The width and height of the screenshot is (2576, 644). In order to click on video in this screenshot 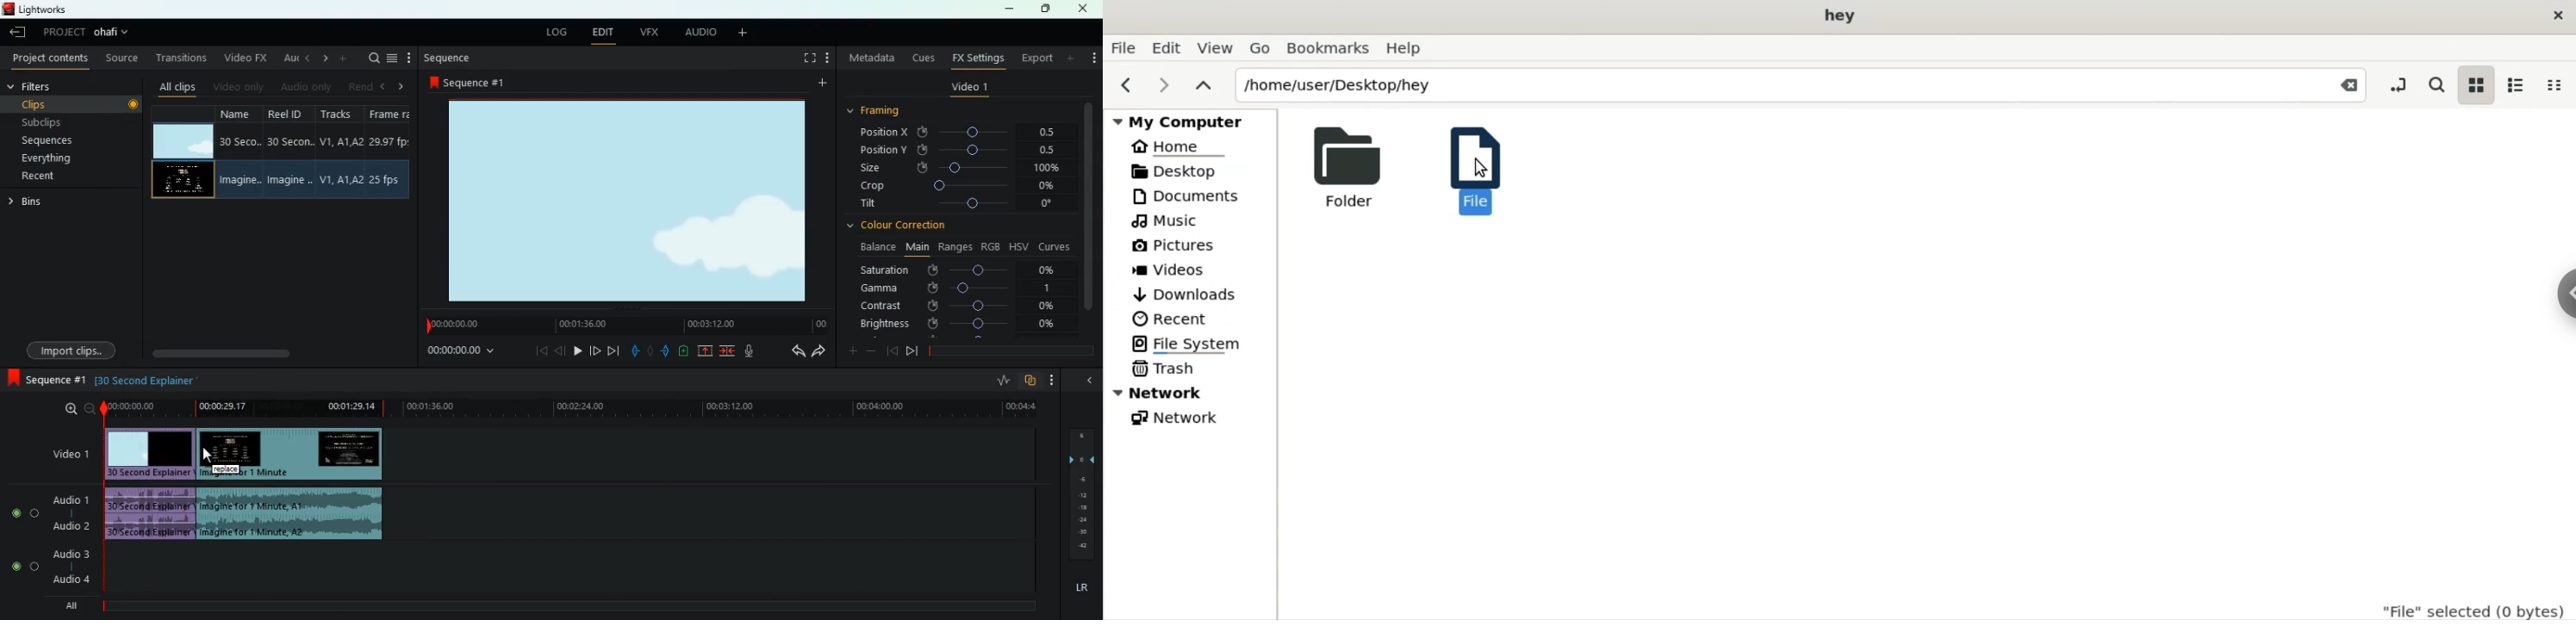, I will do `click(182, 141)`.